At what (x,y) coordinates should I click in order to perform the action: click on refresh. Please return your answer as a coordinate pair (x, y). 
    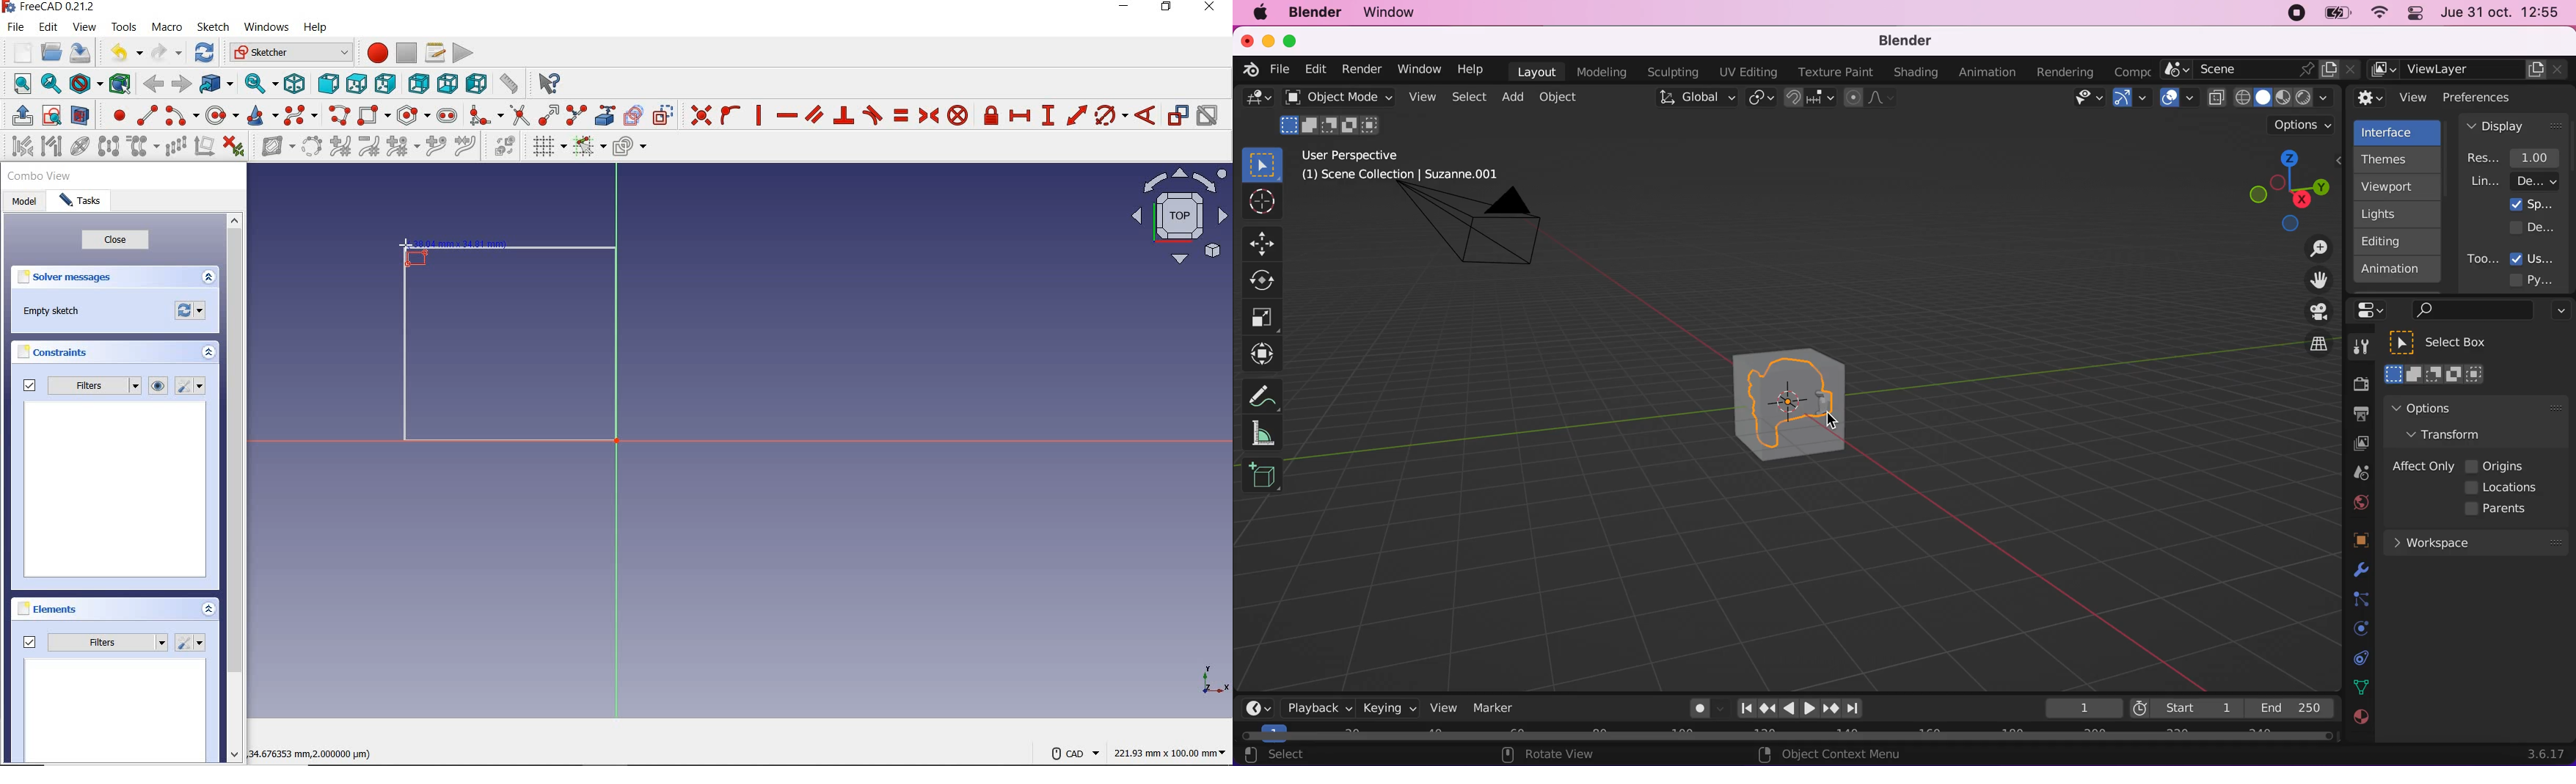
    Looking at the image, I should click on (205, 54).